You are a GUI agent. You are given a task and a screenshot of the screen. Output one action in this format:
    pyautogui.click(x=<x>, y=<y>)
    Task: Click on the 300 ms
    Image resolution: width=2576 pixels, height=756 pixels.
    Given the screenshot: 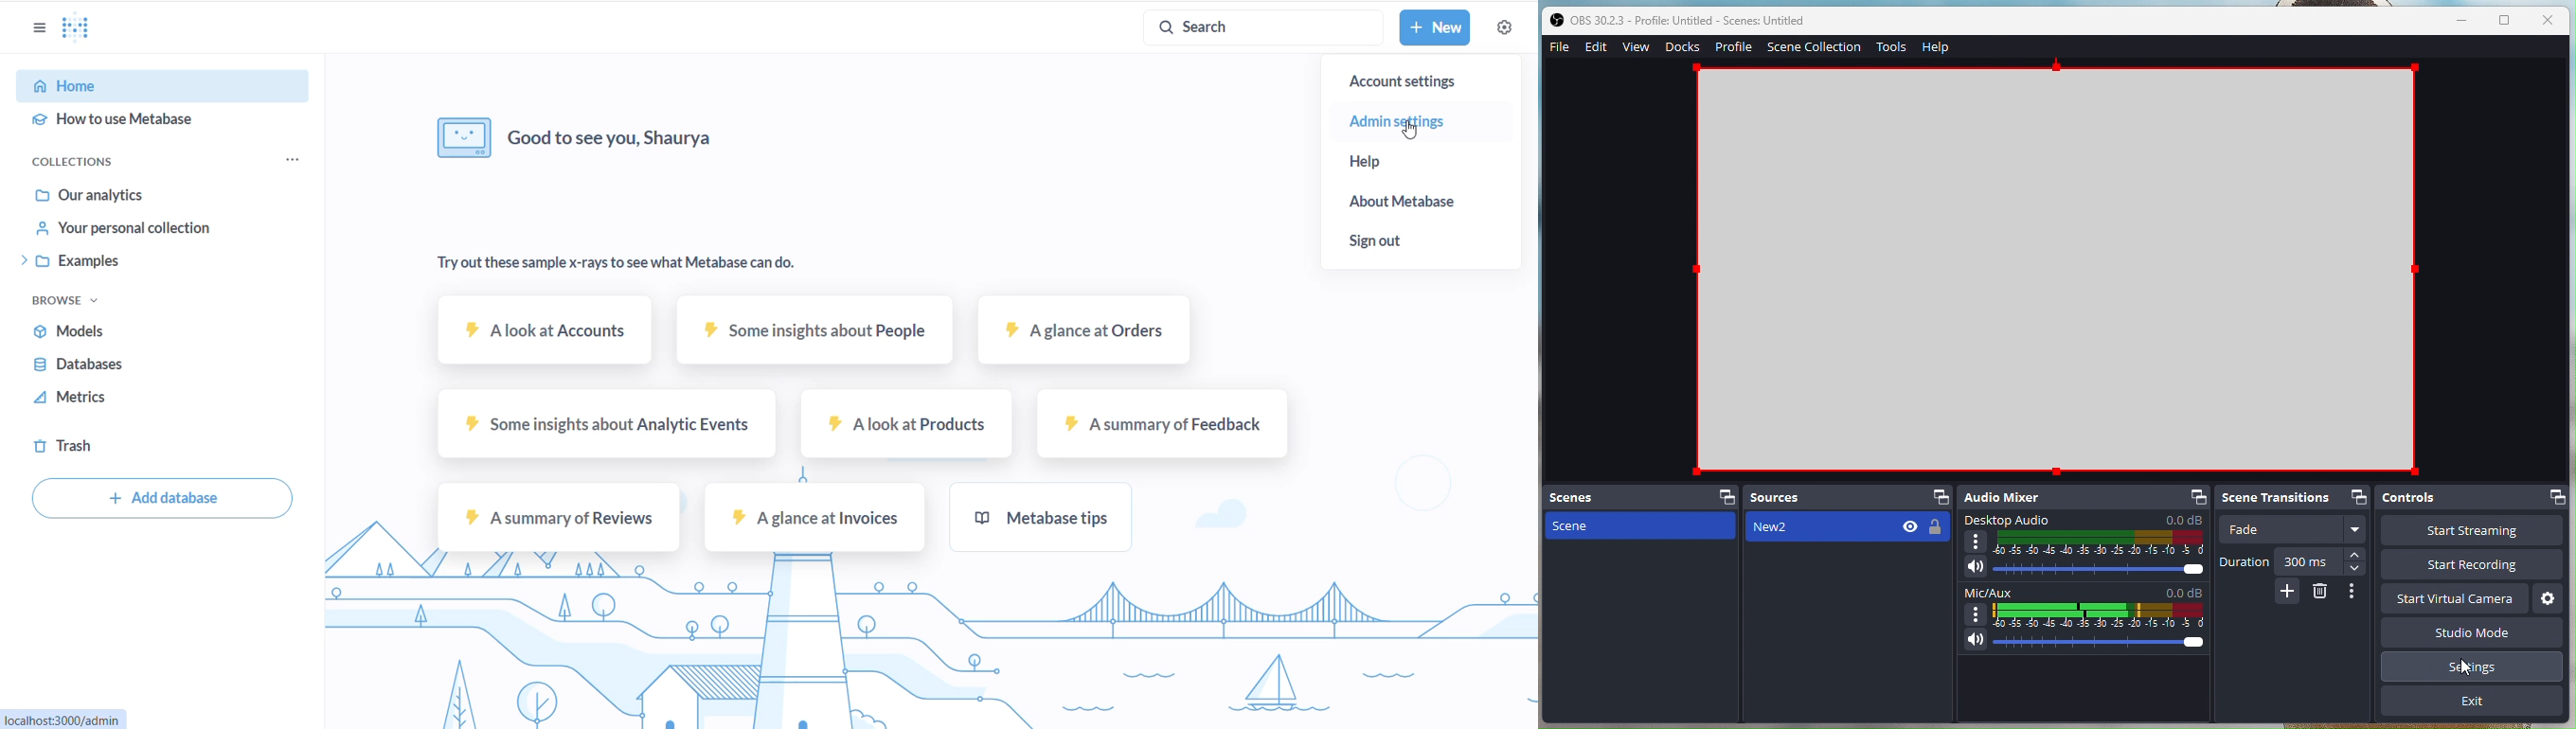 What is the action you would take?
    pyautogui.click(x=2303, y=560)
    